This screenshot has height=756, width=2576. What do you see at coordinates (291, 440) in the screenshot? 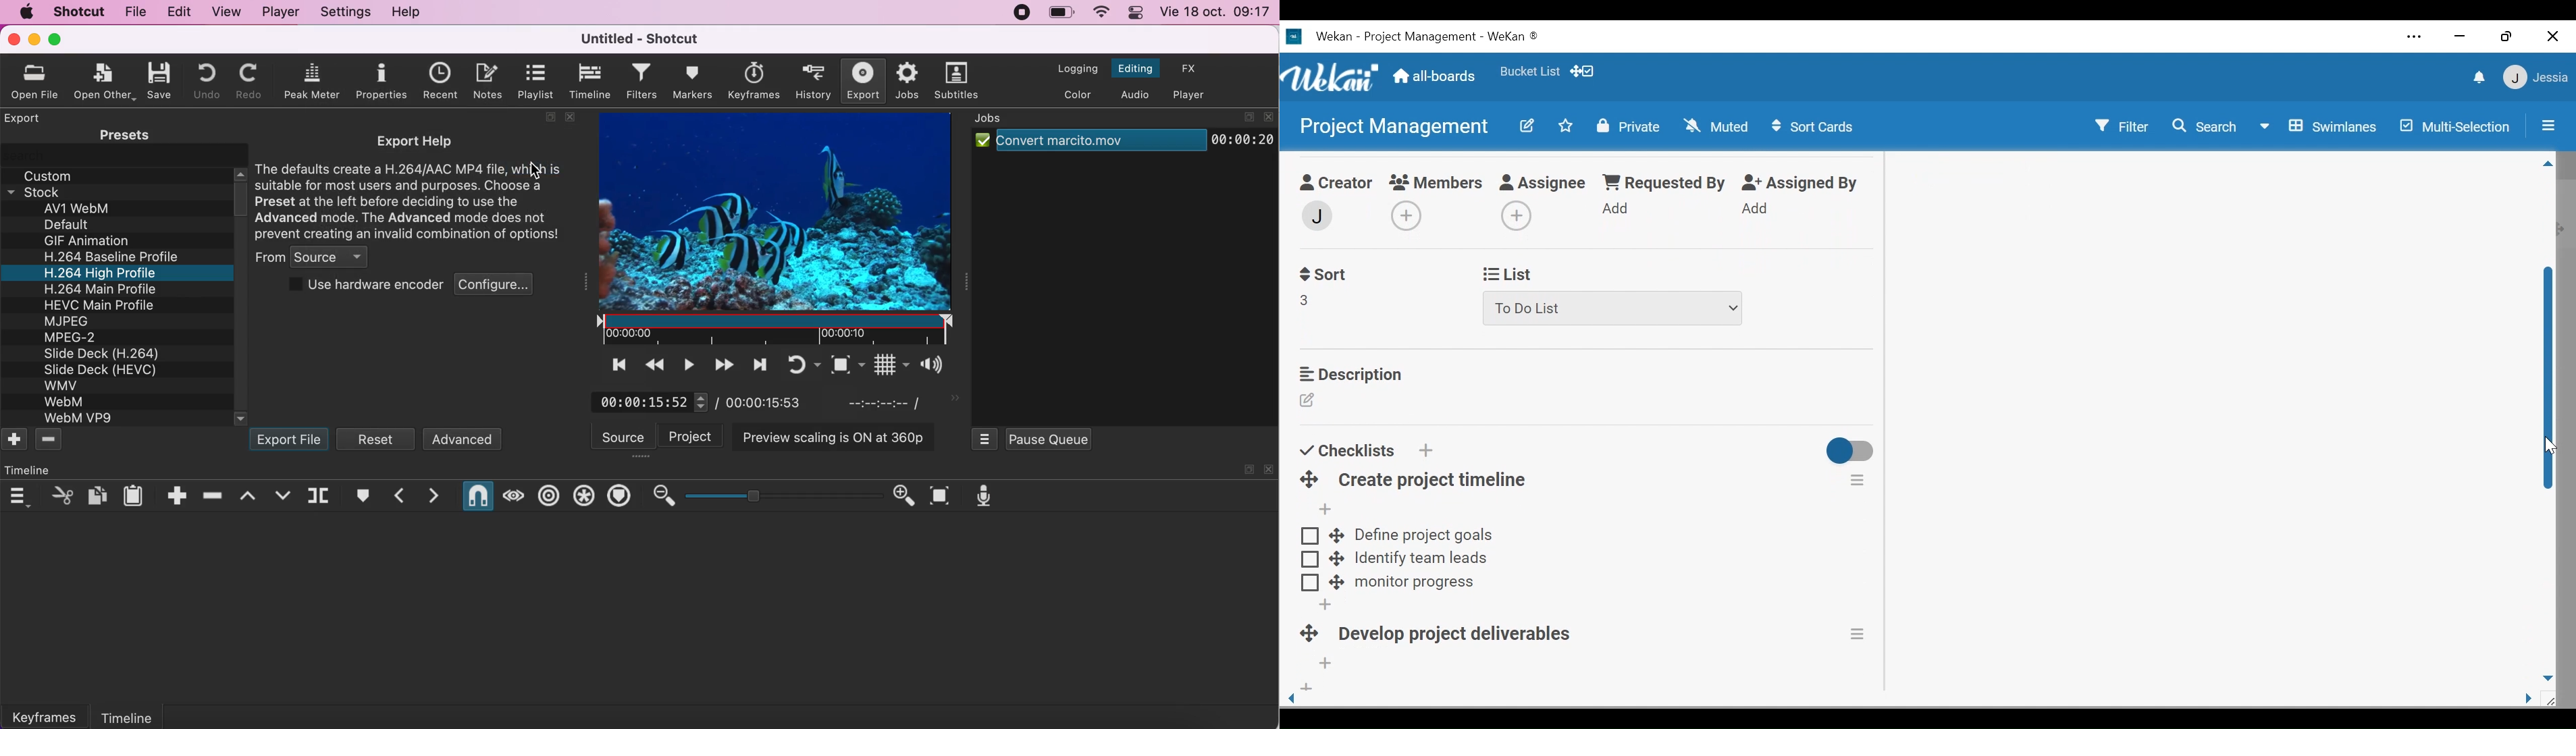
I see `export file` at bounding box center [291, 440].